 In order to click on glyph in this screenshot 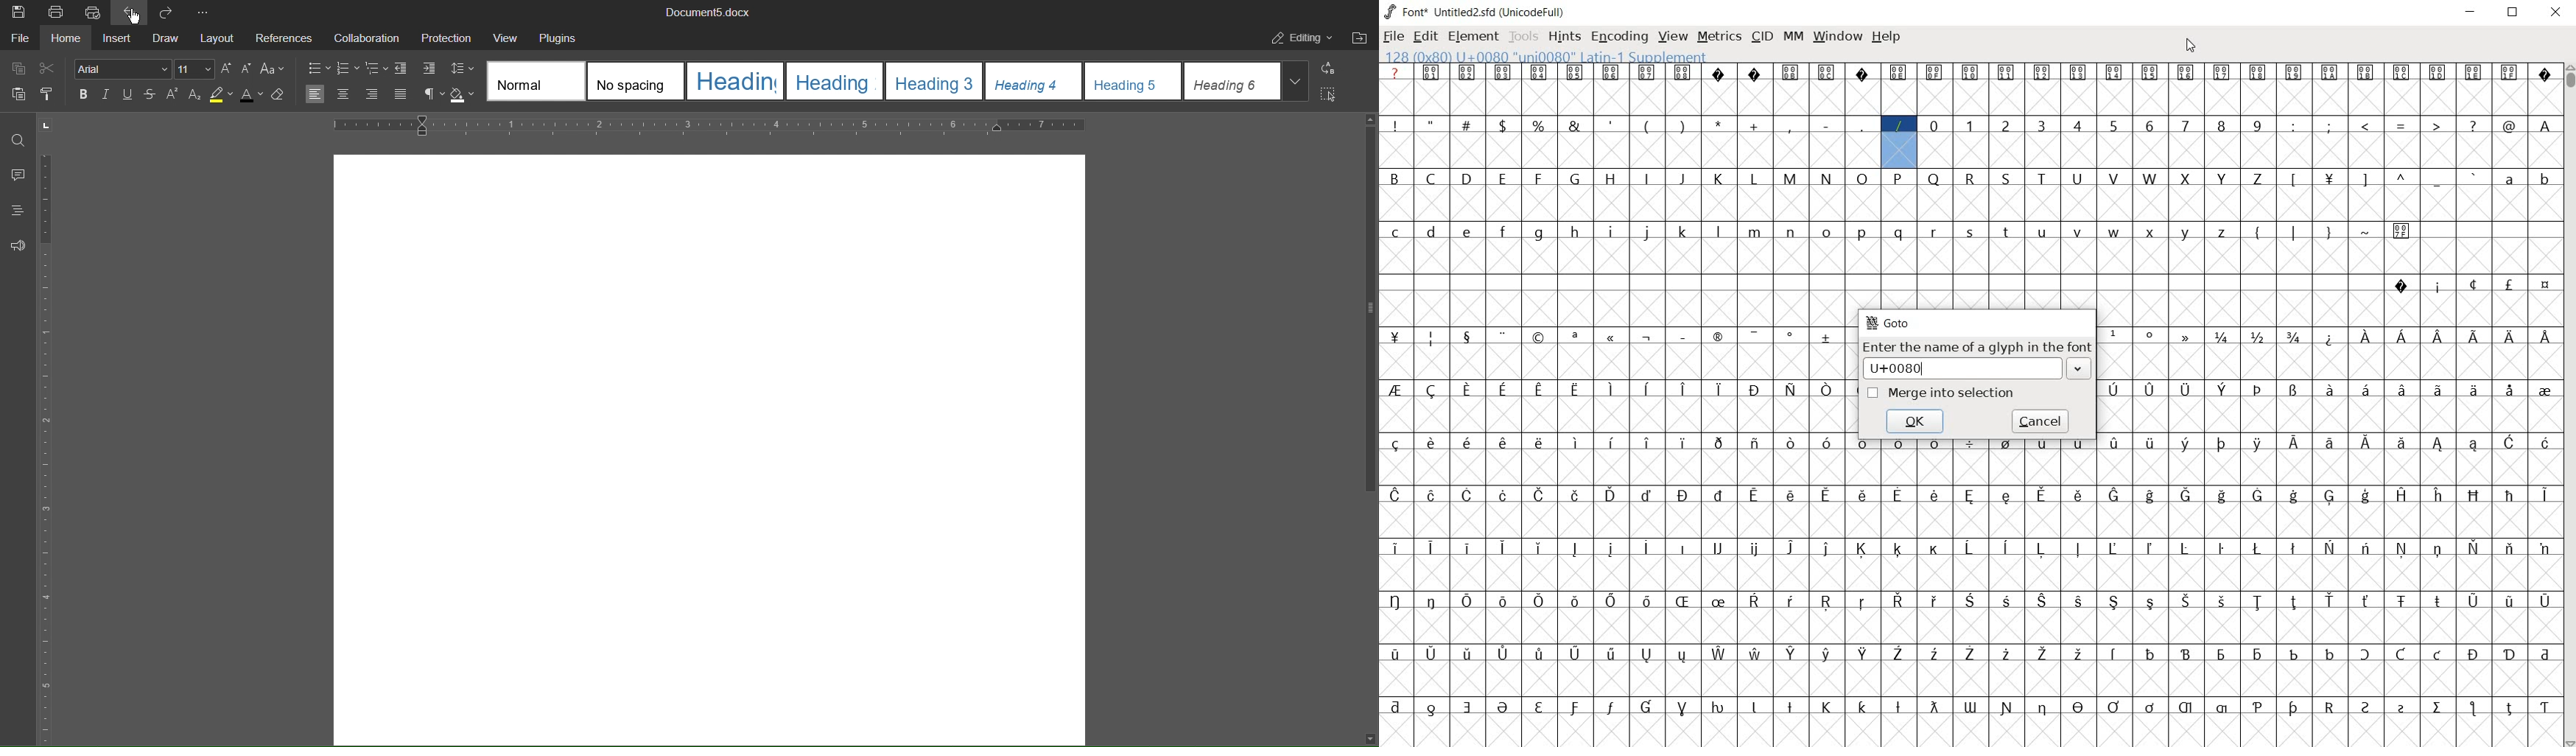, I will do `click(1826, 178)`.